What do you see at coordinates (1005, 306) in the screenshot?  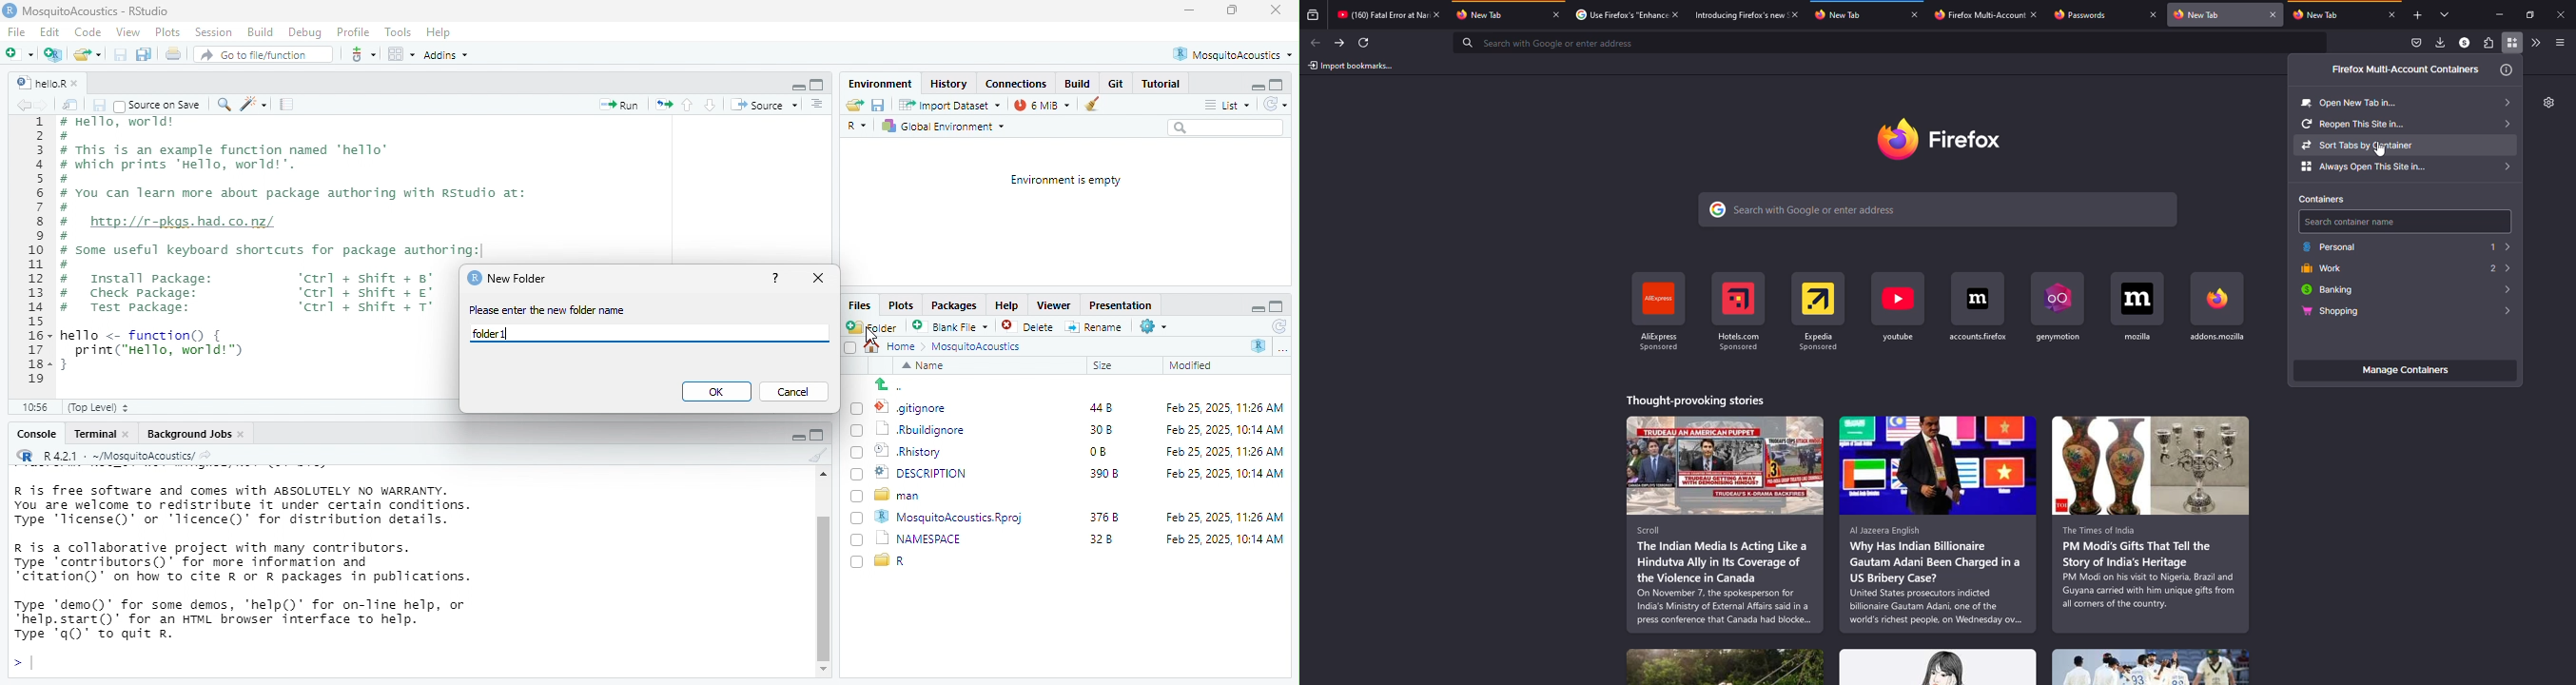 I see `Help` at bounding box center [1005, 306].